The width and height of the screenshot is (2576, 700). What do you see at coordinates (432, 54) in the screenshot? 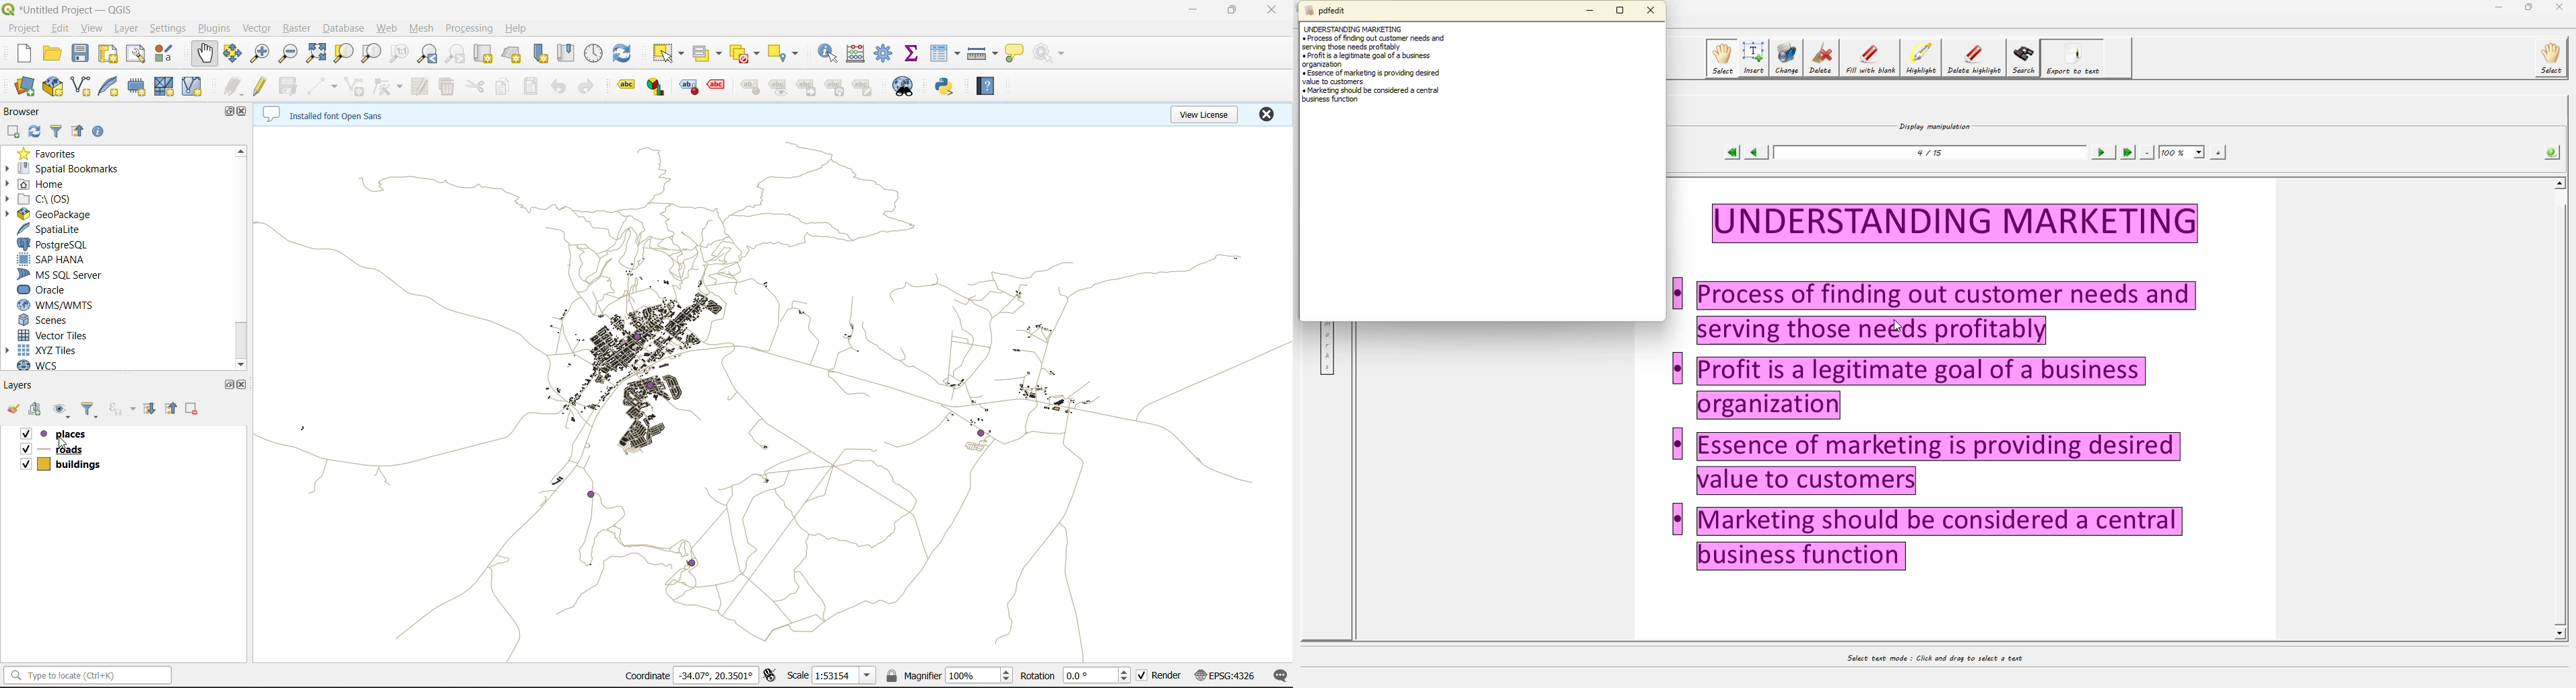
I see `zoom last` at bounding box center [432, 54].